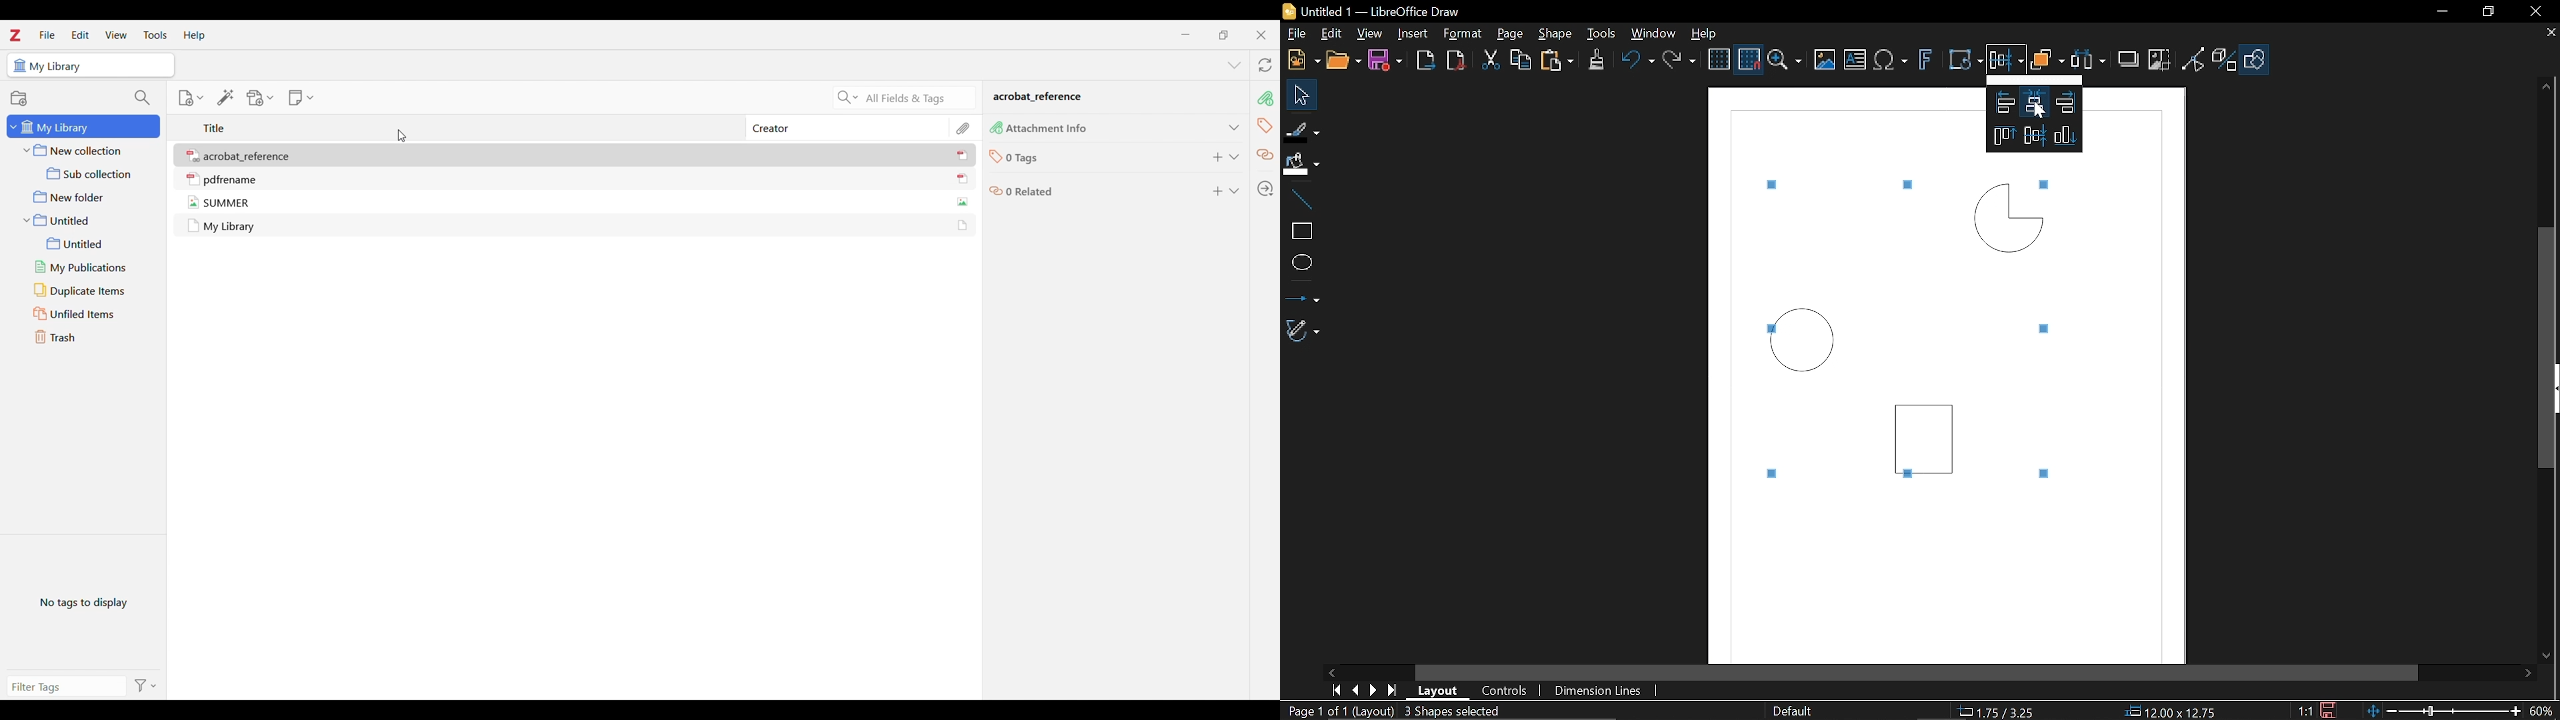 The width and height of the screenshot is (2576, 728). What do you see at coordinates (1336, 691) in the screenshot?
I see `First page` at bounding box center [1336, 691].